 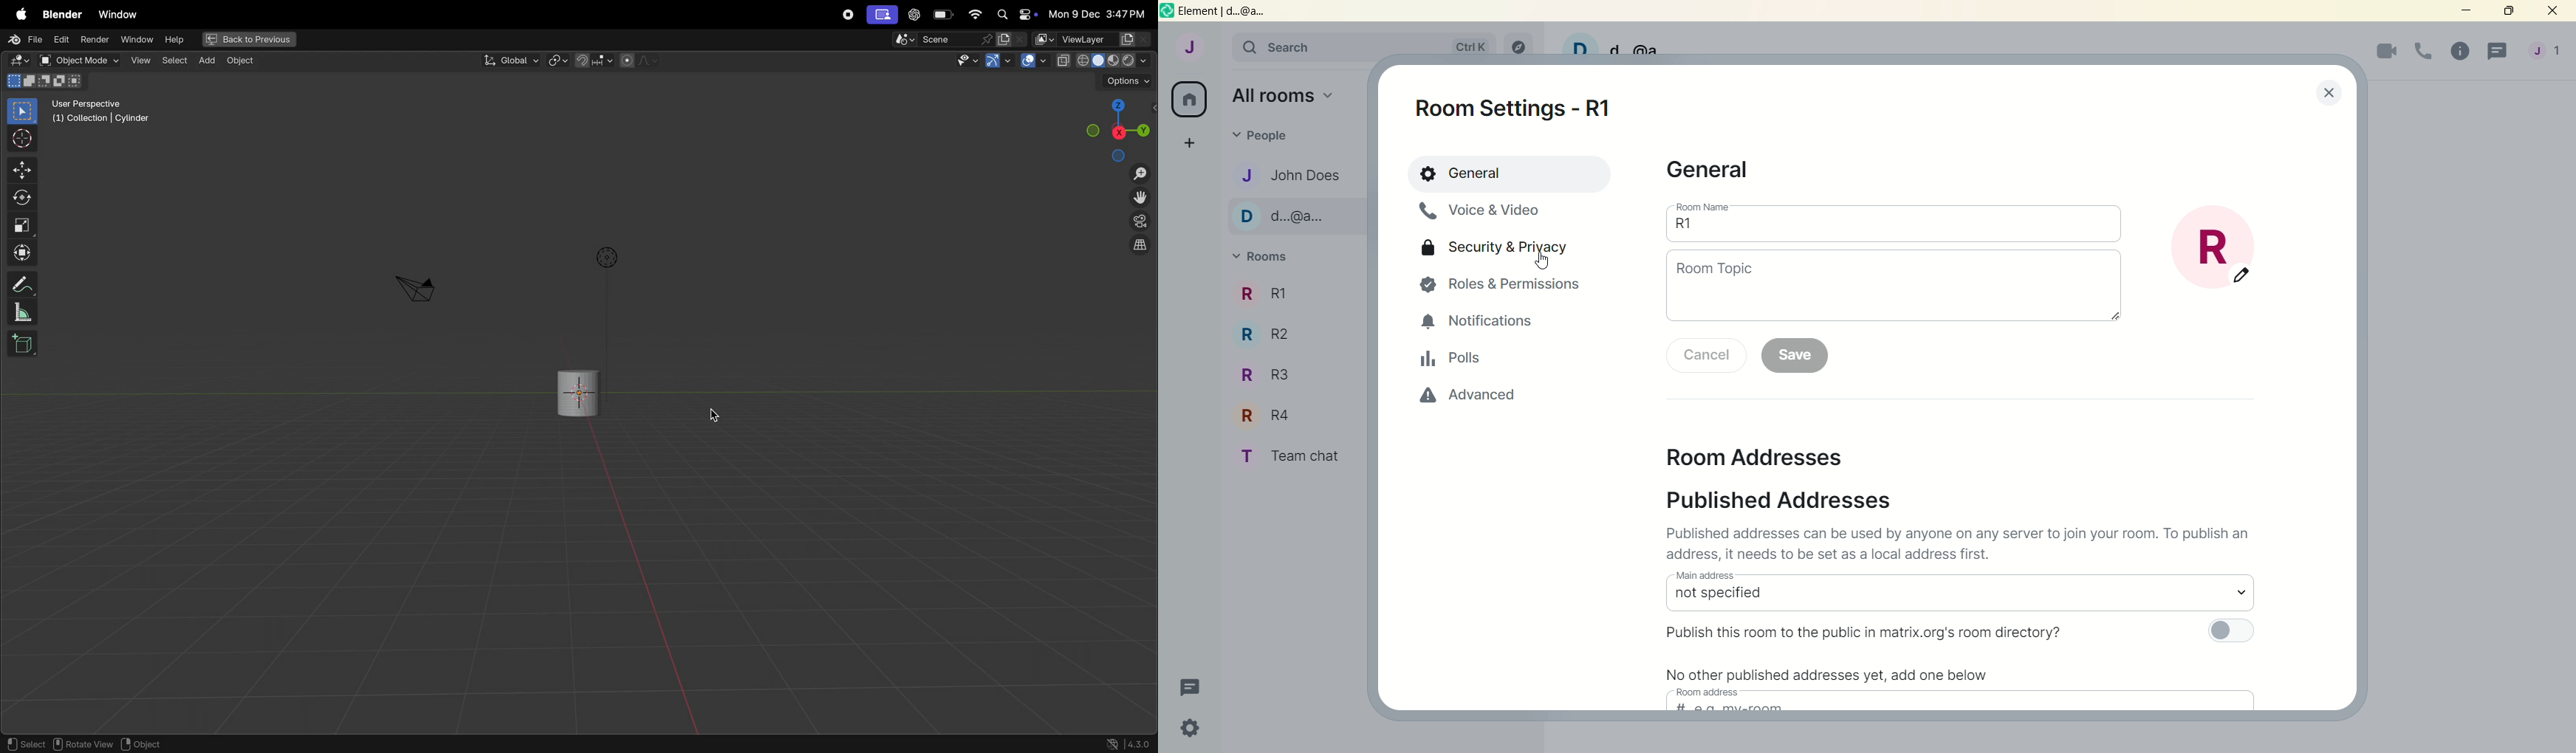 I want to click on user perspective, so click(x=104, y=113).